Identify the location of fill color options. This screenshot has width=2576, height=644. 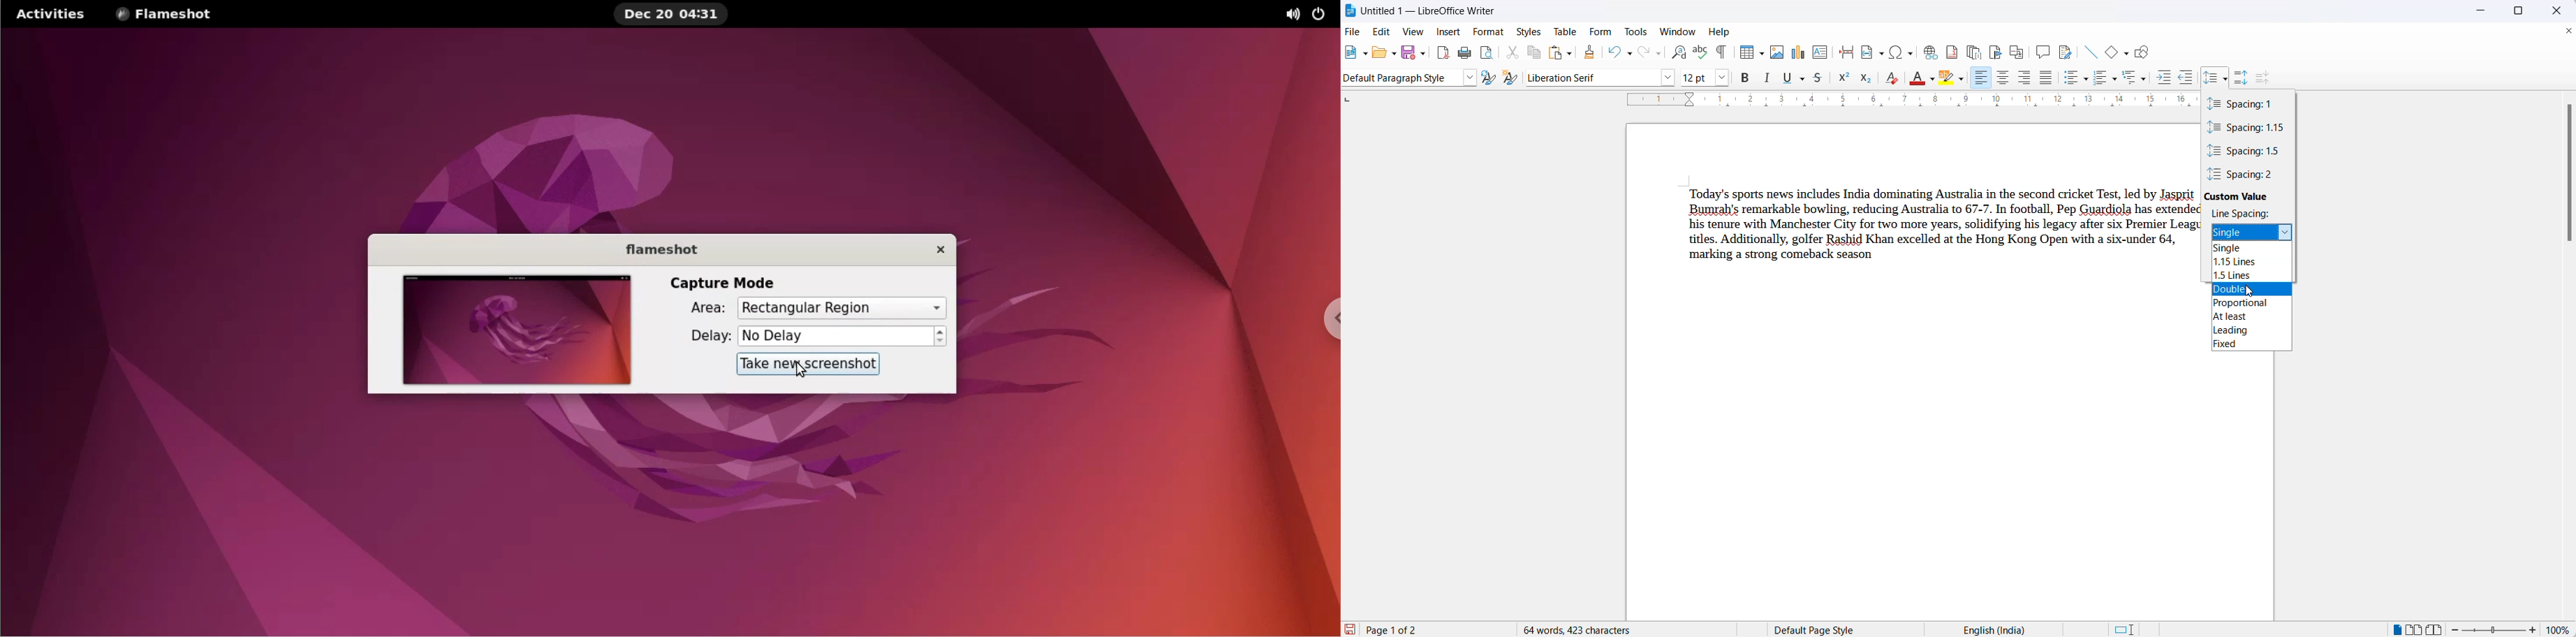
(1934, 79).